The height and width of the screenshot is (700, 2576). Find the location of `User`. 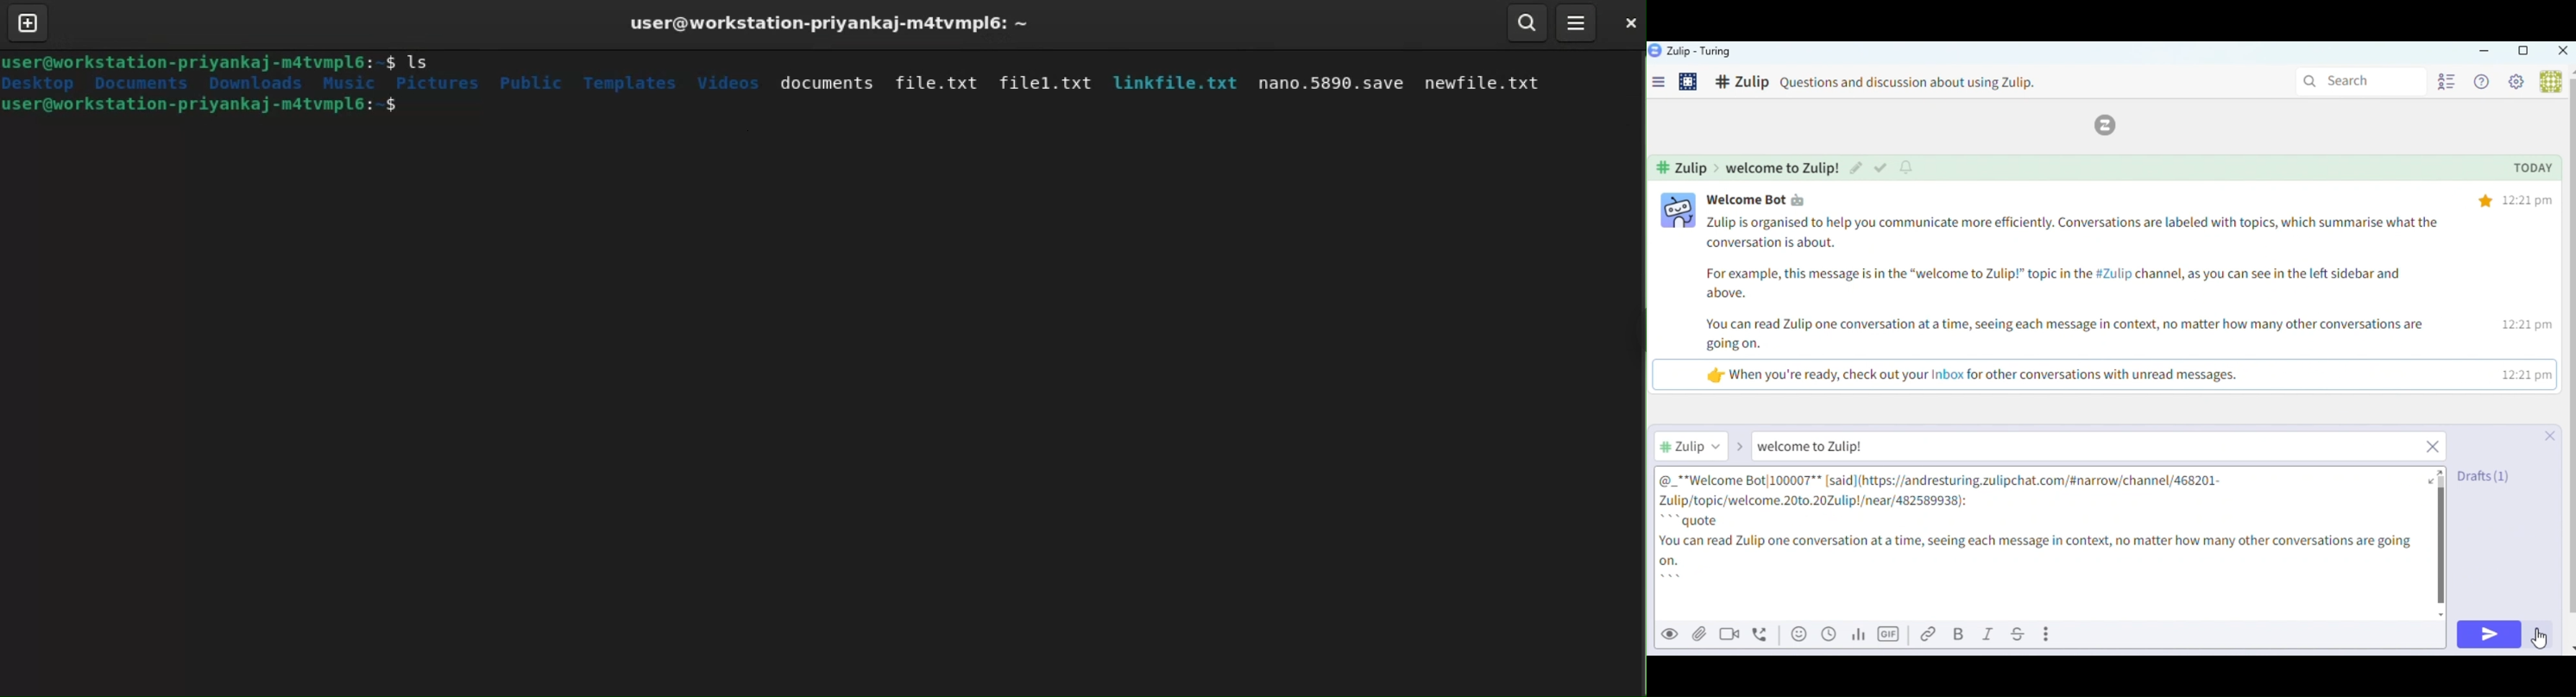

User is located at coordinates (2549, 81).